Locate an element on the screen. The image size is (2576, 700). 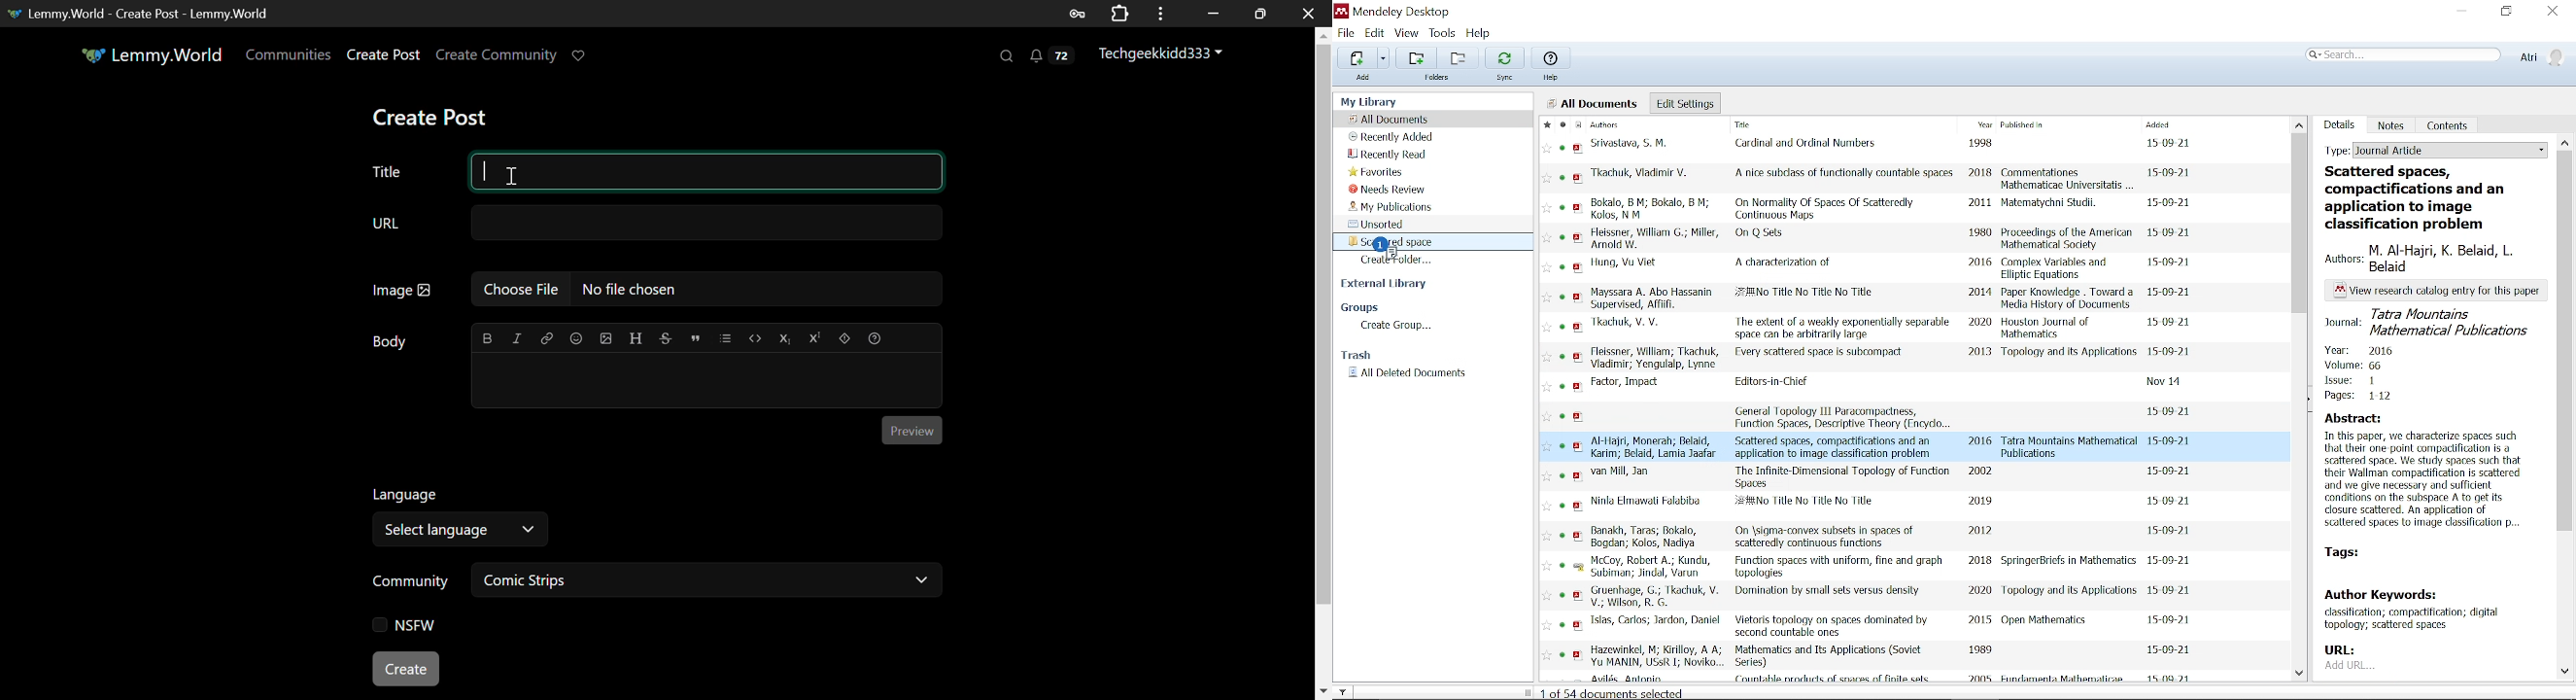
author keywords is located at coordinates (2424, 612).